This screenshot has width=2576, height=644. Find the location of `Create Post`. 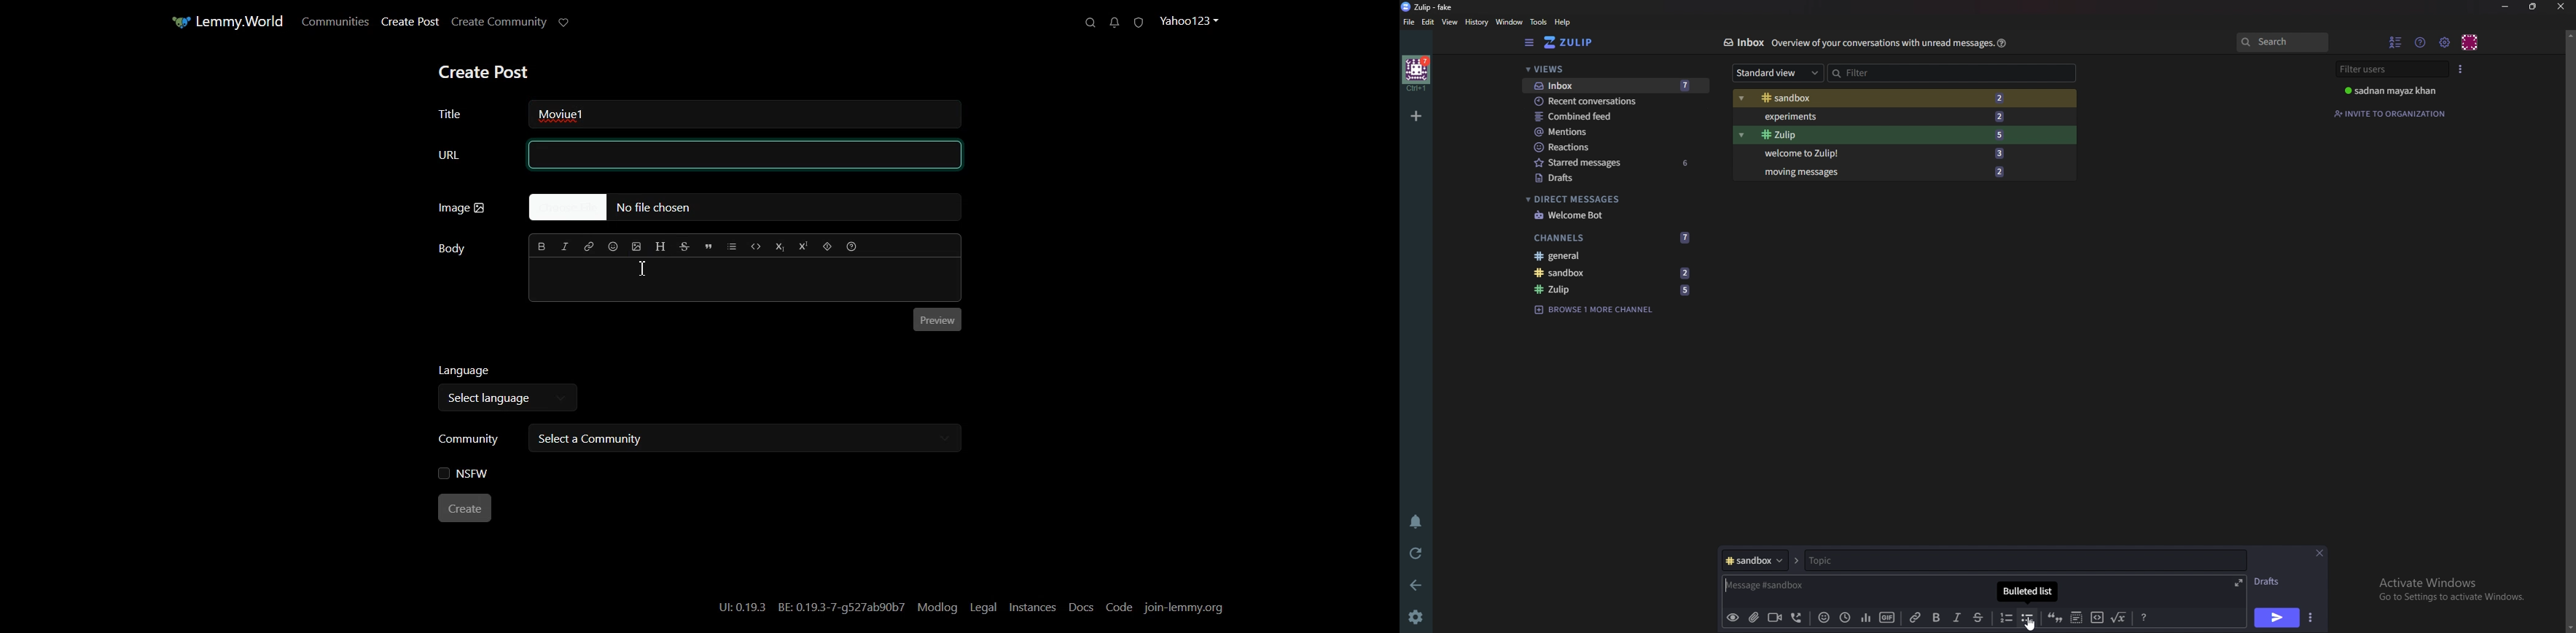

Create Post is located at coordinates (483, 73).